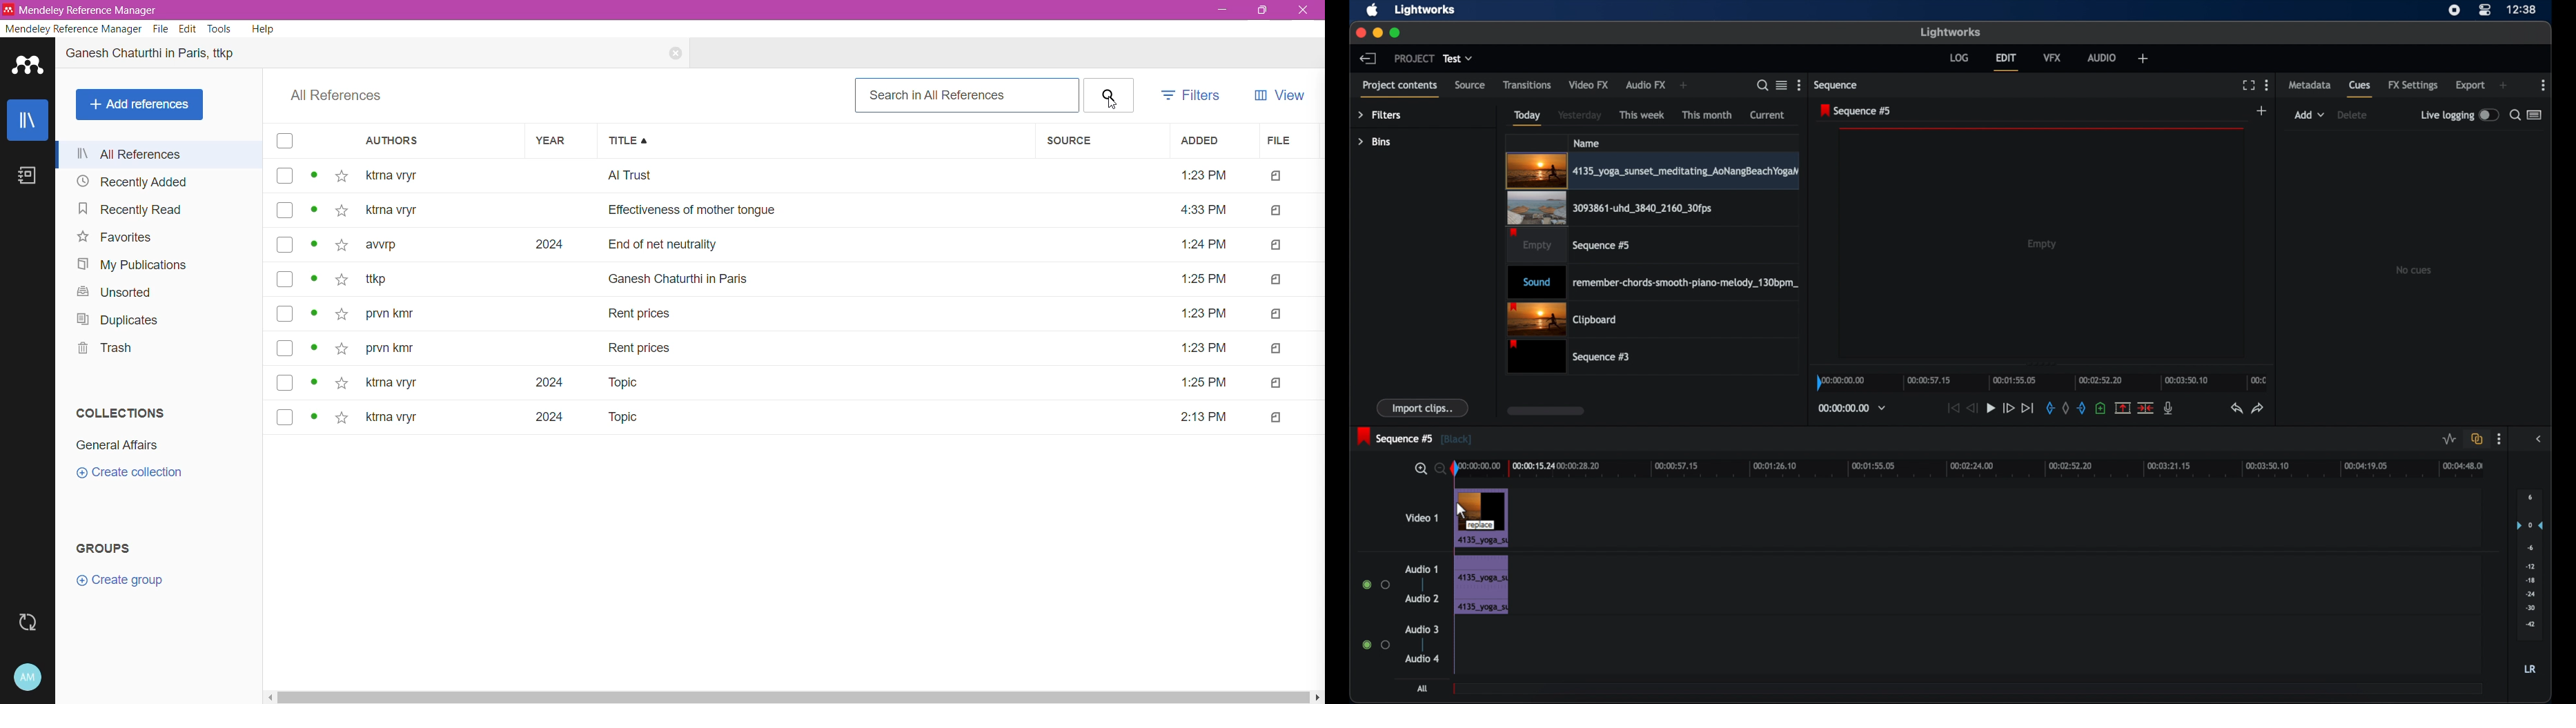 This screenshot has width=2576, height=728. I want to click on Notes, so click(27, 177).